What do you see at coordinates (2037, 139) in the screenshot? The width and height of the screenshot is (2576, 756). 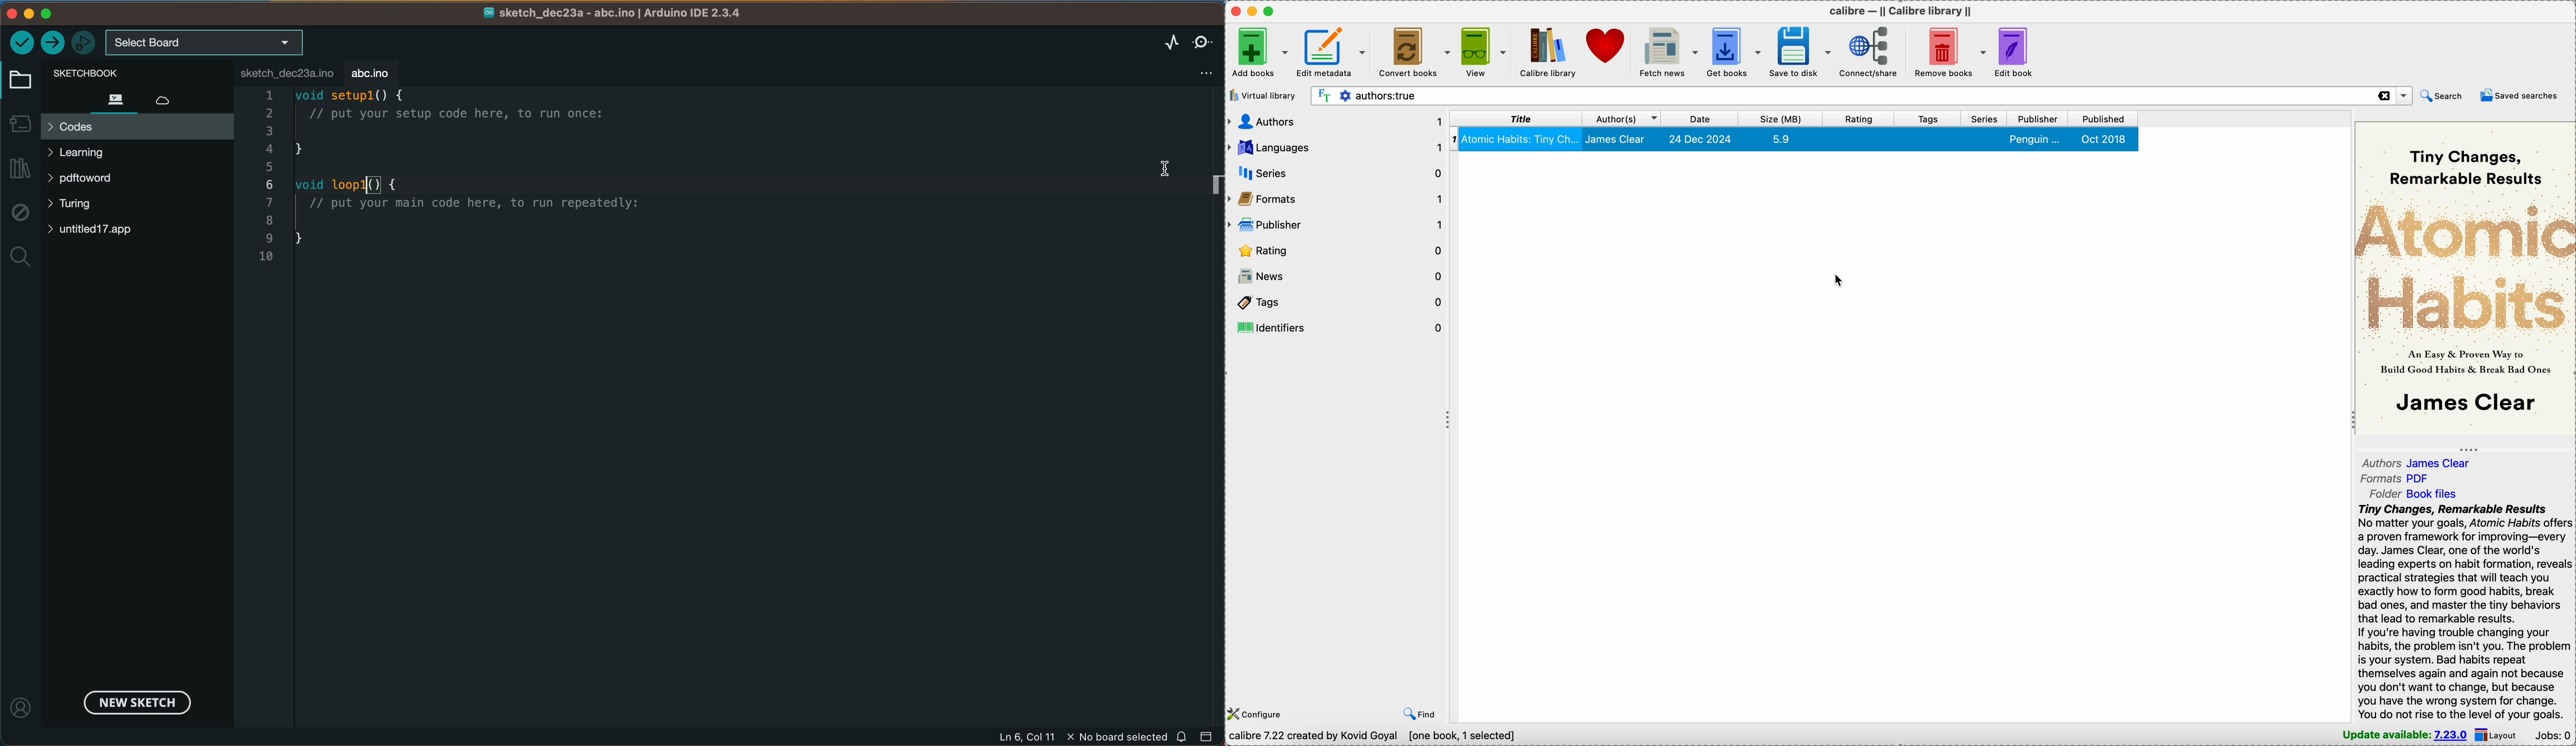 I see `penguin...` at bounding box center [2037, 139].